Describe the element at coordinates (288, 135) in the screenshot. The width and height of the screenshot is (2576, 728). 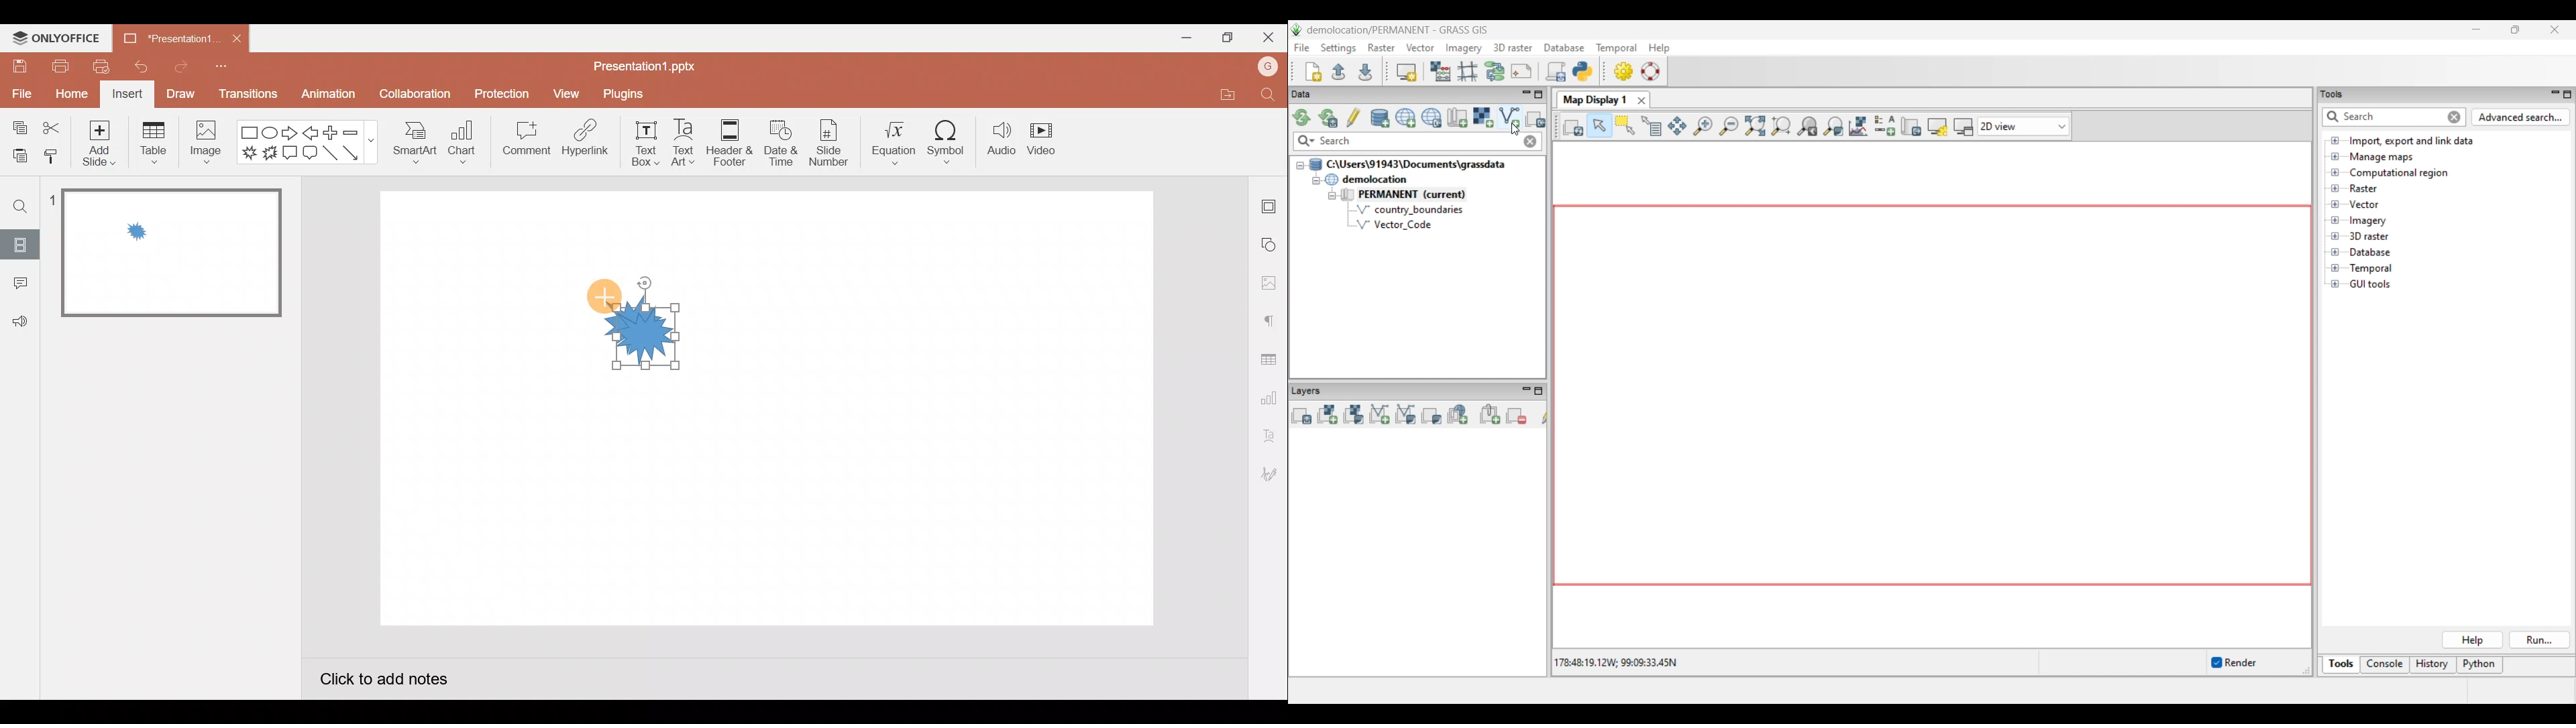
I see `Right arrow` at that location.